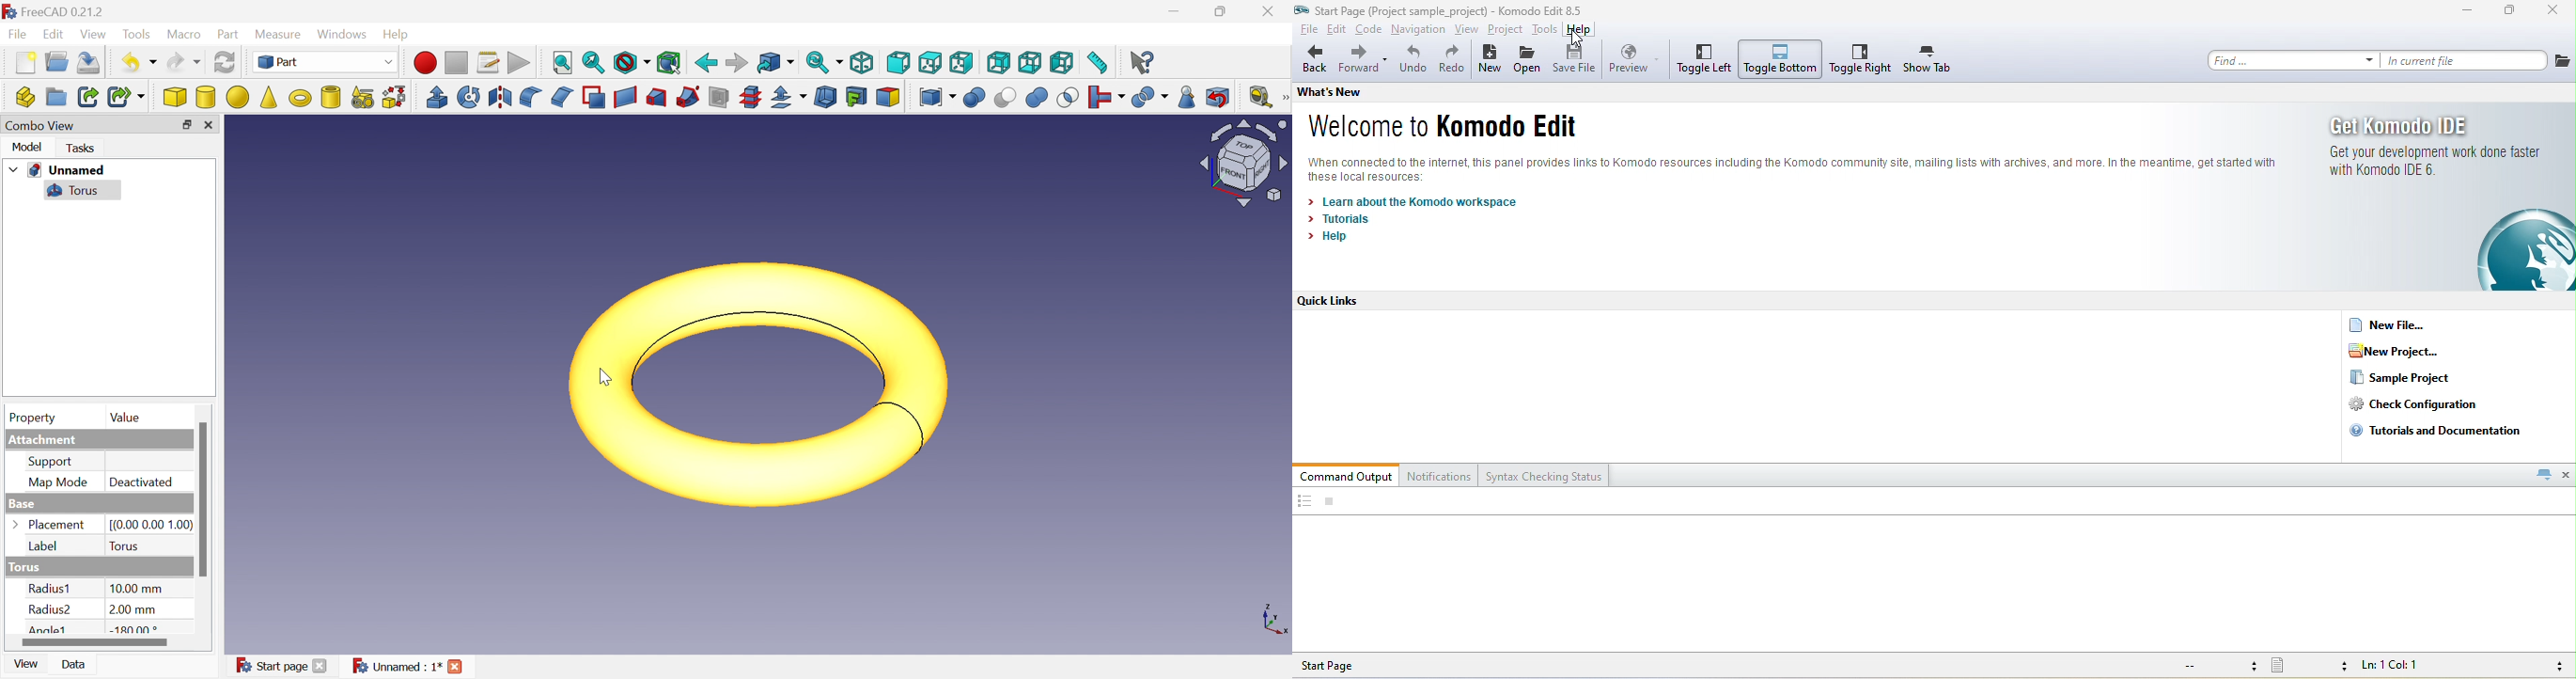  What do you see at coordinates (1149, 98) in the screenshot?
I see `Split objects` at bounding box center [1149, 98].